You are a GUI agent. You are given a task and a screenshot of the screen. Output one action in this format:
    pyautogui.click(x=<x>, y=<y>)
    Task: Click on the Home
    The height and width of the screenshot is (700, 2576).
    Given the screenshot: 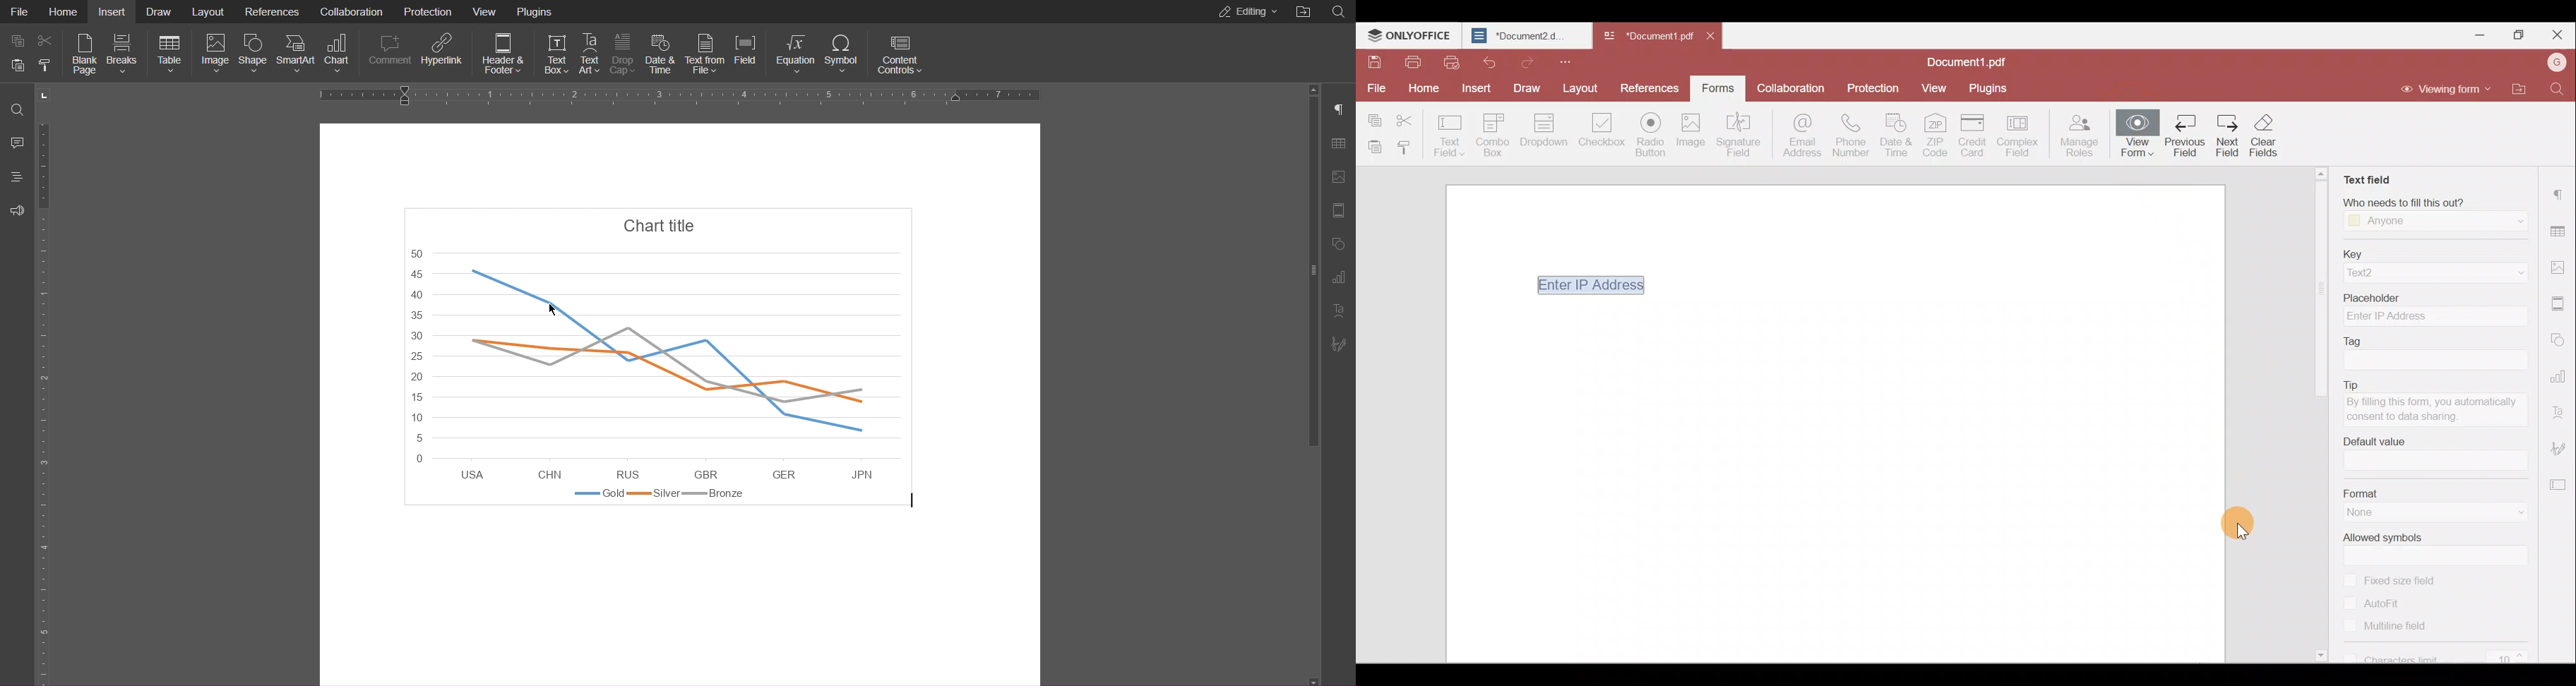 What is the action you would take?
    pyautogui.click(x=1427, y=87)
    